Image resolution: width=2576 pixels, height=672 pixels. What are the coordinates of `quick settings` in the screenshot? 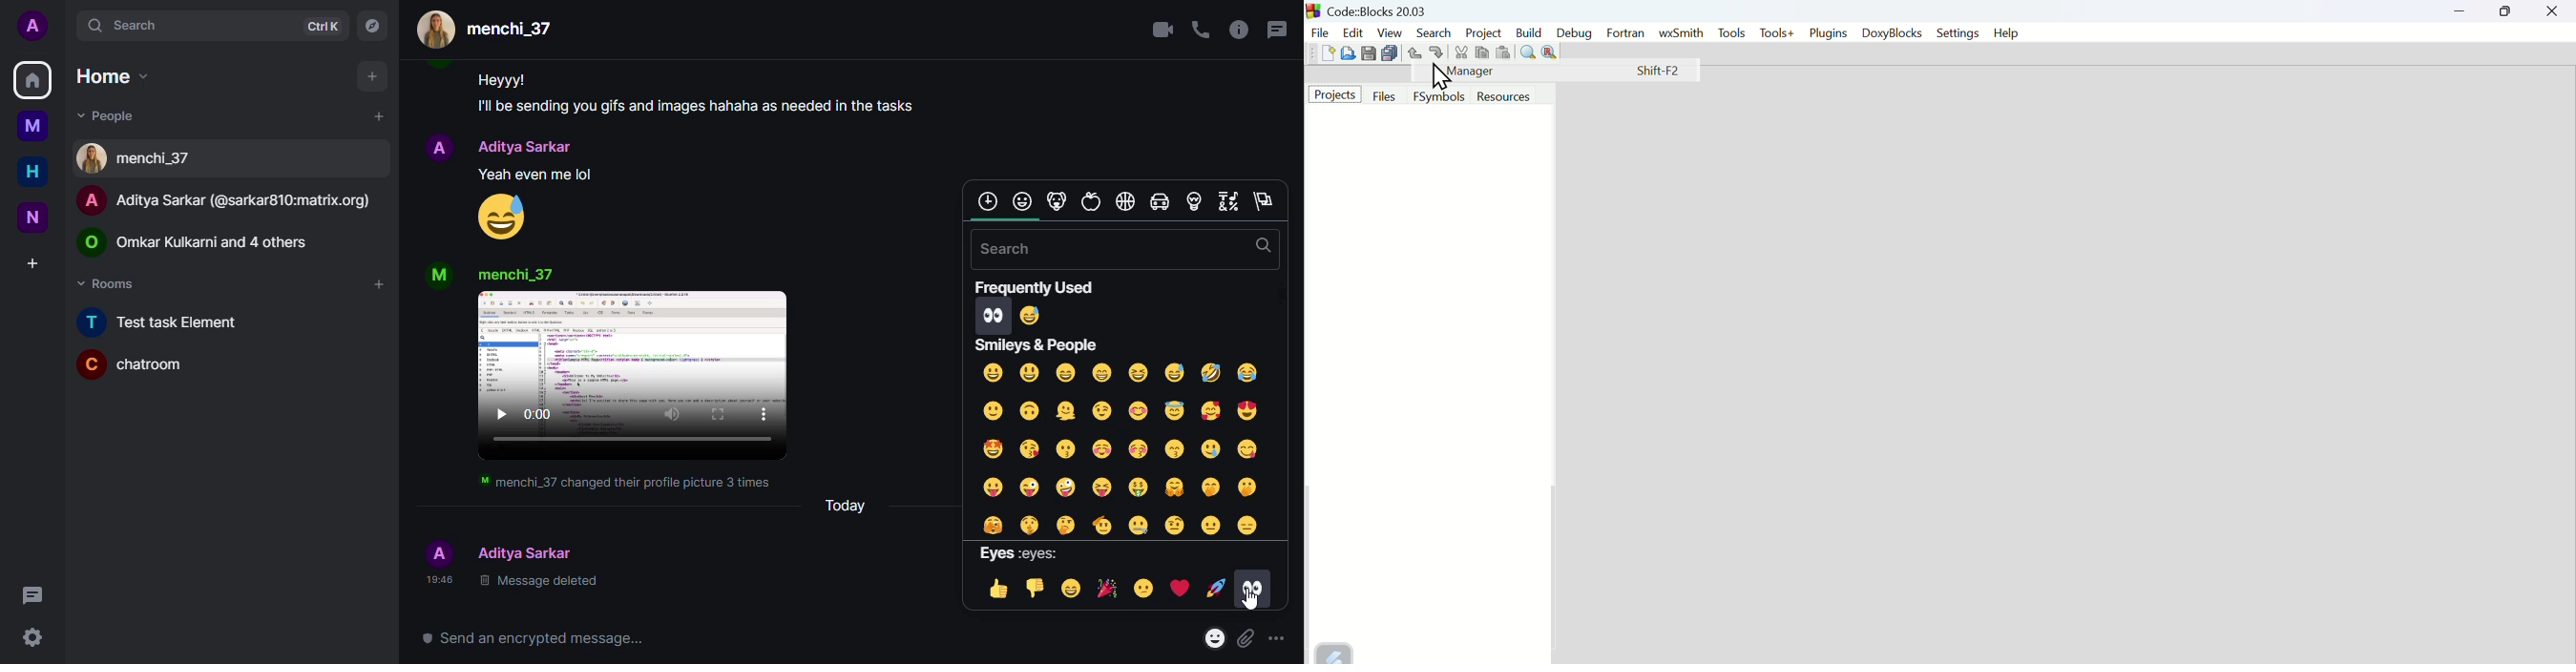 It's located at (34, 636).